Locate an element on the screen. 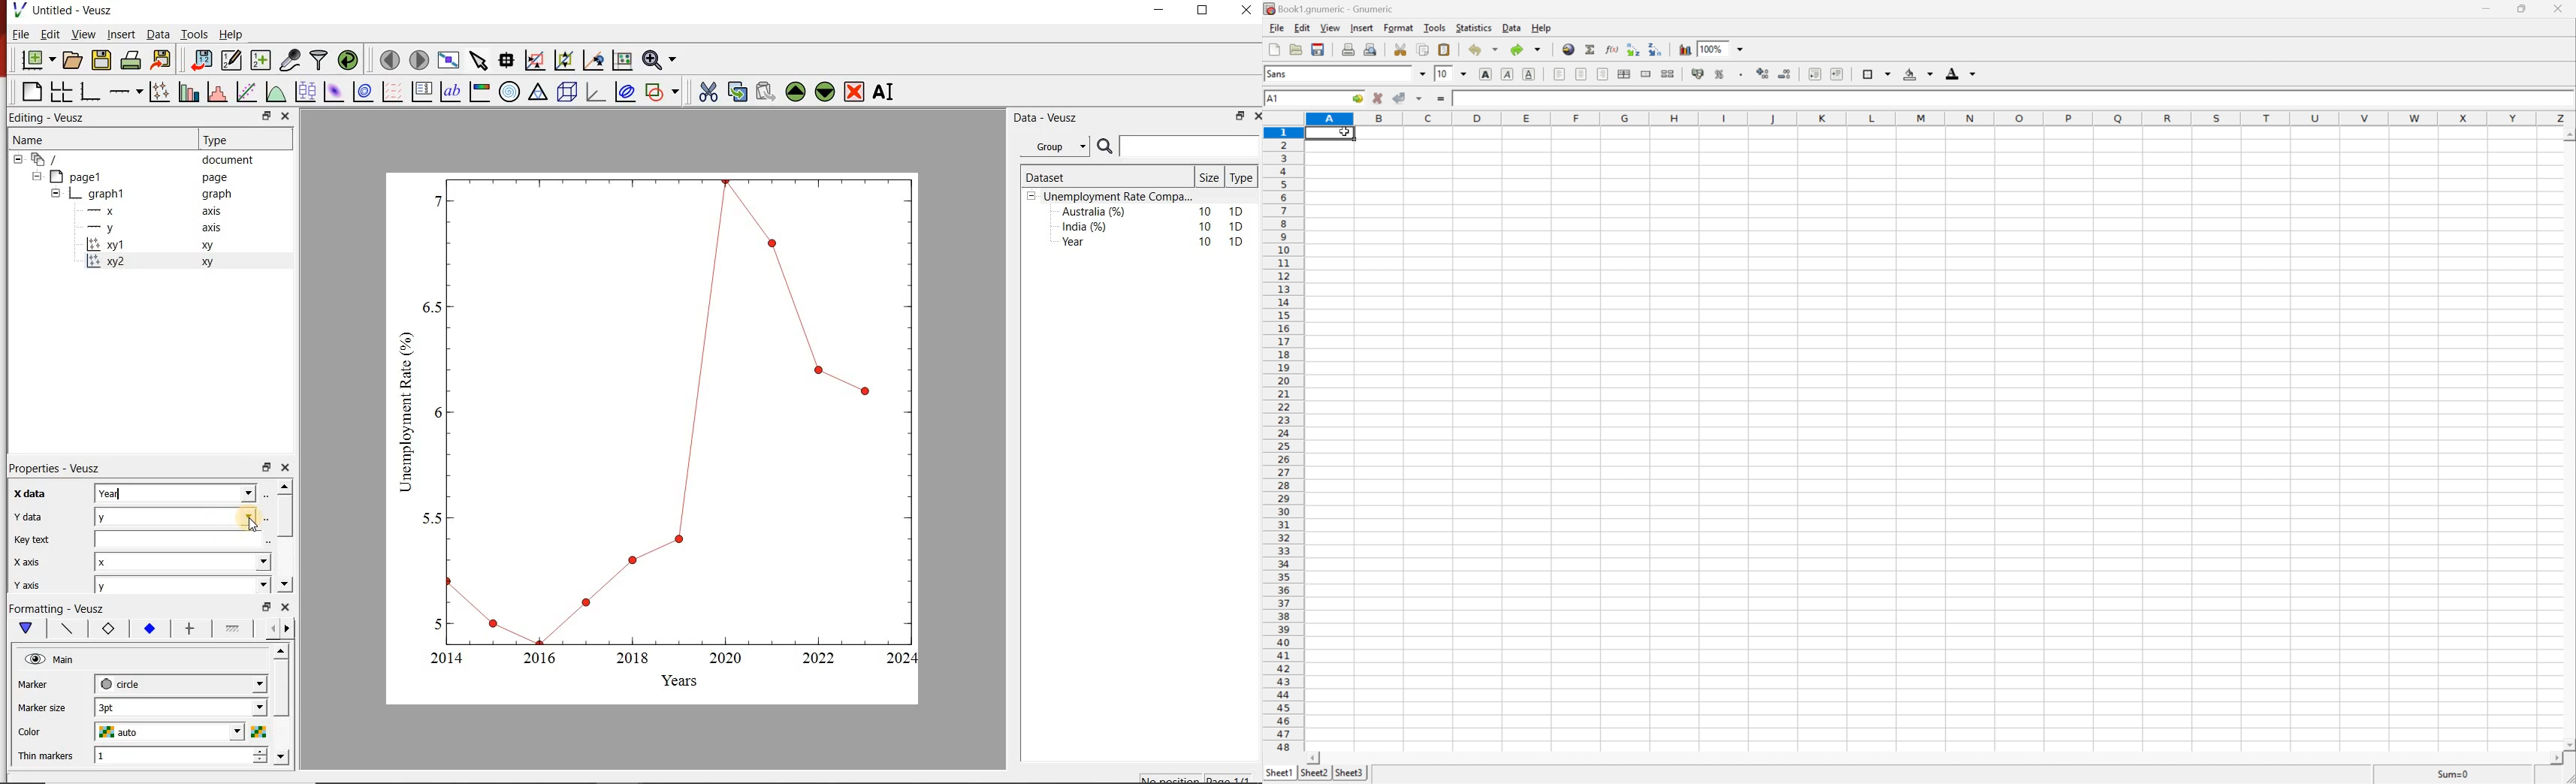 This screenshot has width=2576, height=784. add an axis is located at coordinates (125, 92).